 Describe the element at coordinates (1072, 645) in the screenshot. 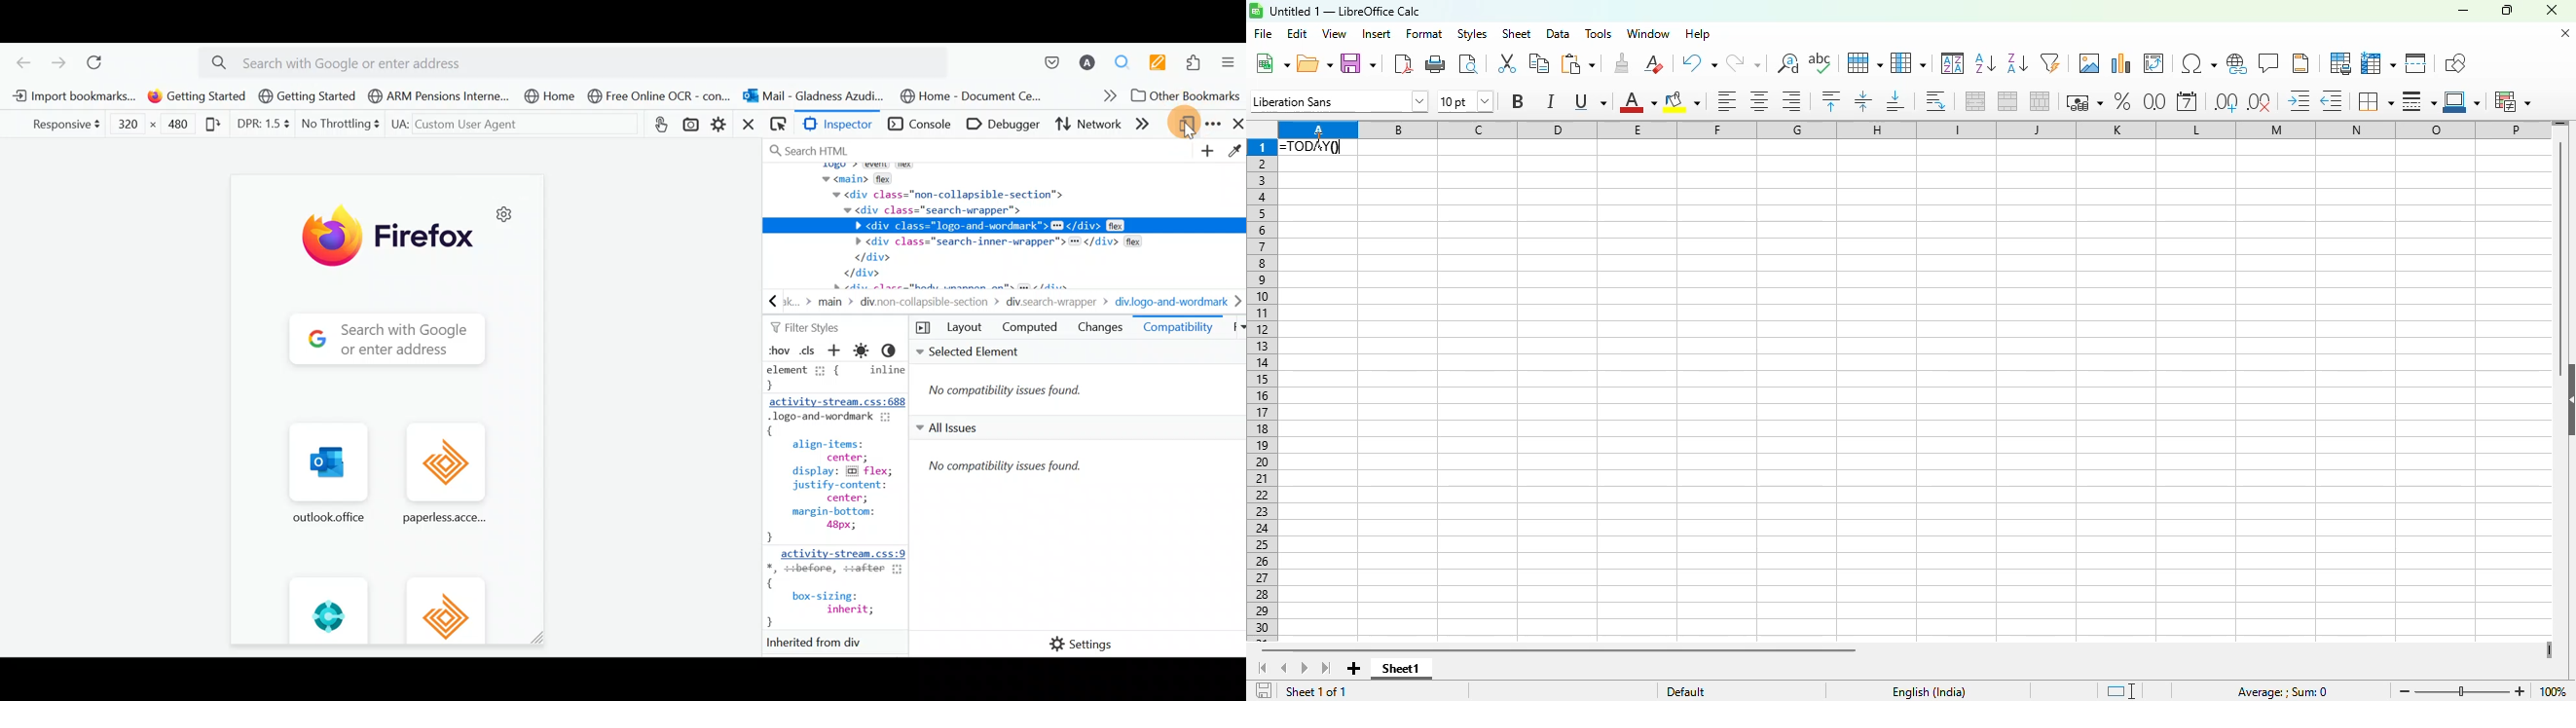

I see `Settings` at that location.